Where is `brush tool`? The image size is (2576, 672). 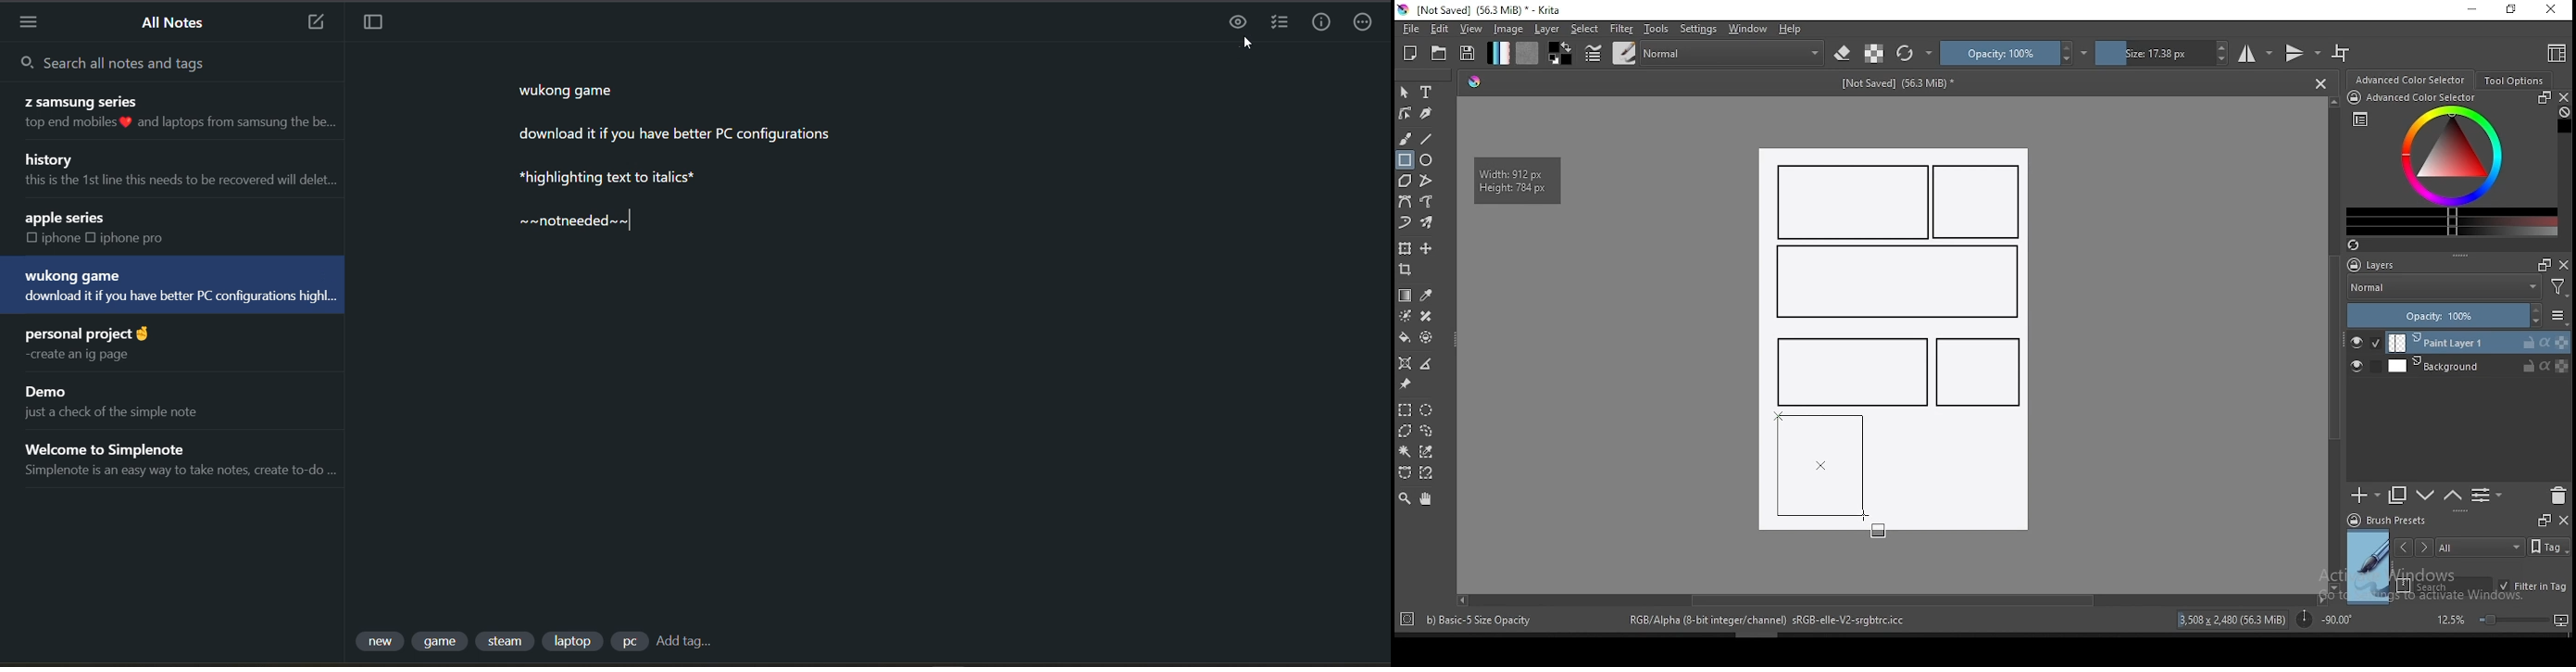
brush tool is located at coordinates (1407, 138).